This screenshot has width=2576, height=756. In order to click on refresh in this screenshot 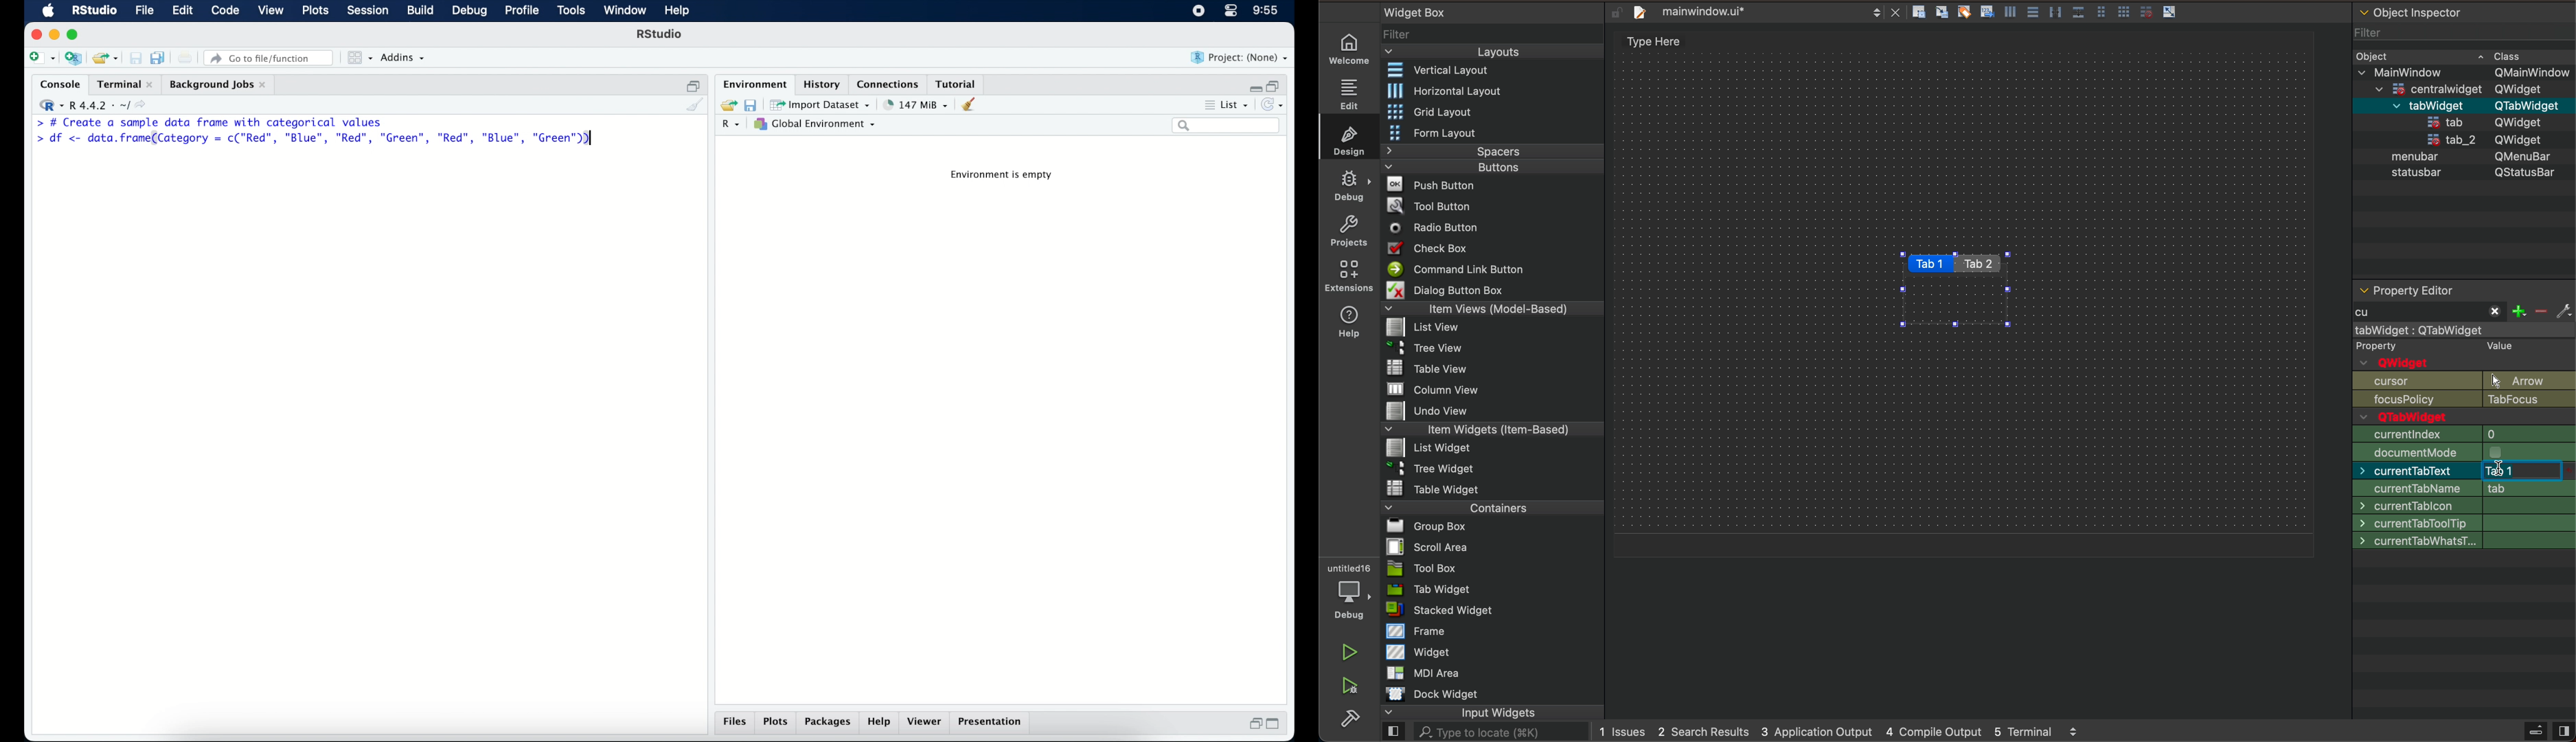, I will do `click(1274, 104)`.